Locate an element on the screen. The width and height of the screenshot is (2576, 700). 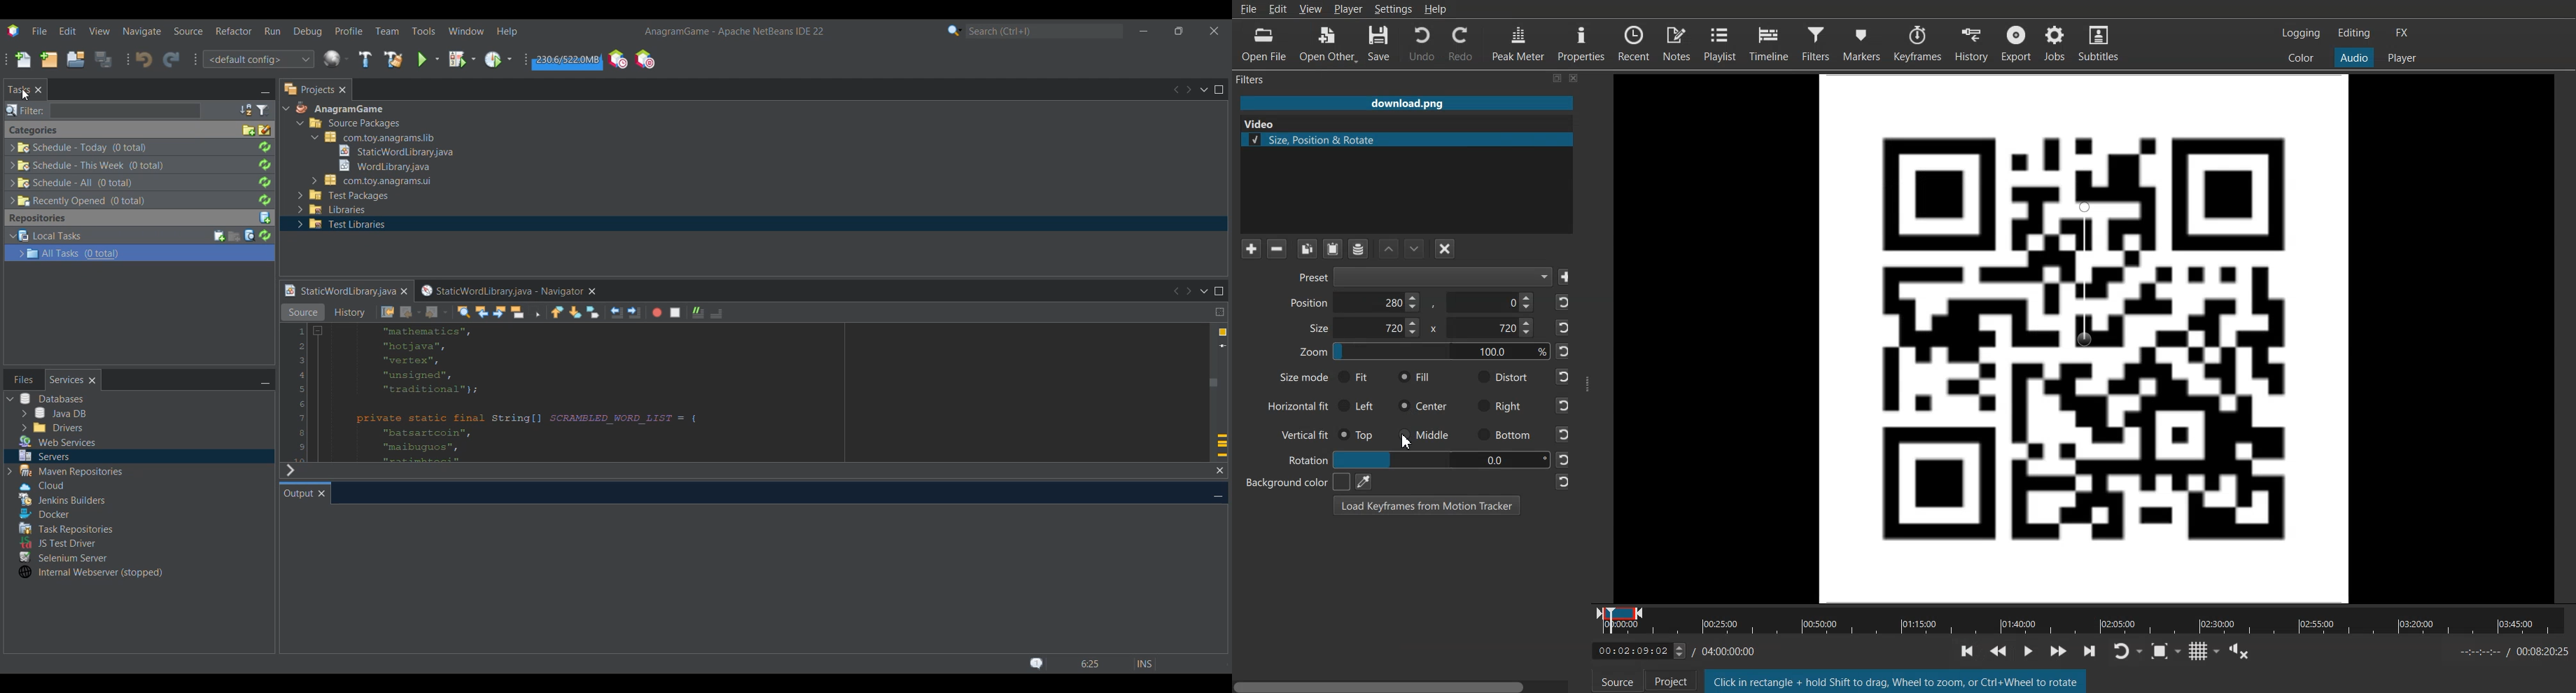
Recent is located at coordinates (1634, 43).